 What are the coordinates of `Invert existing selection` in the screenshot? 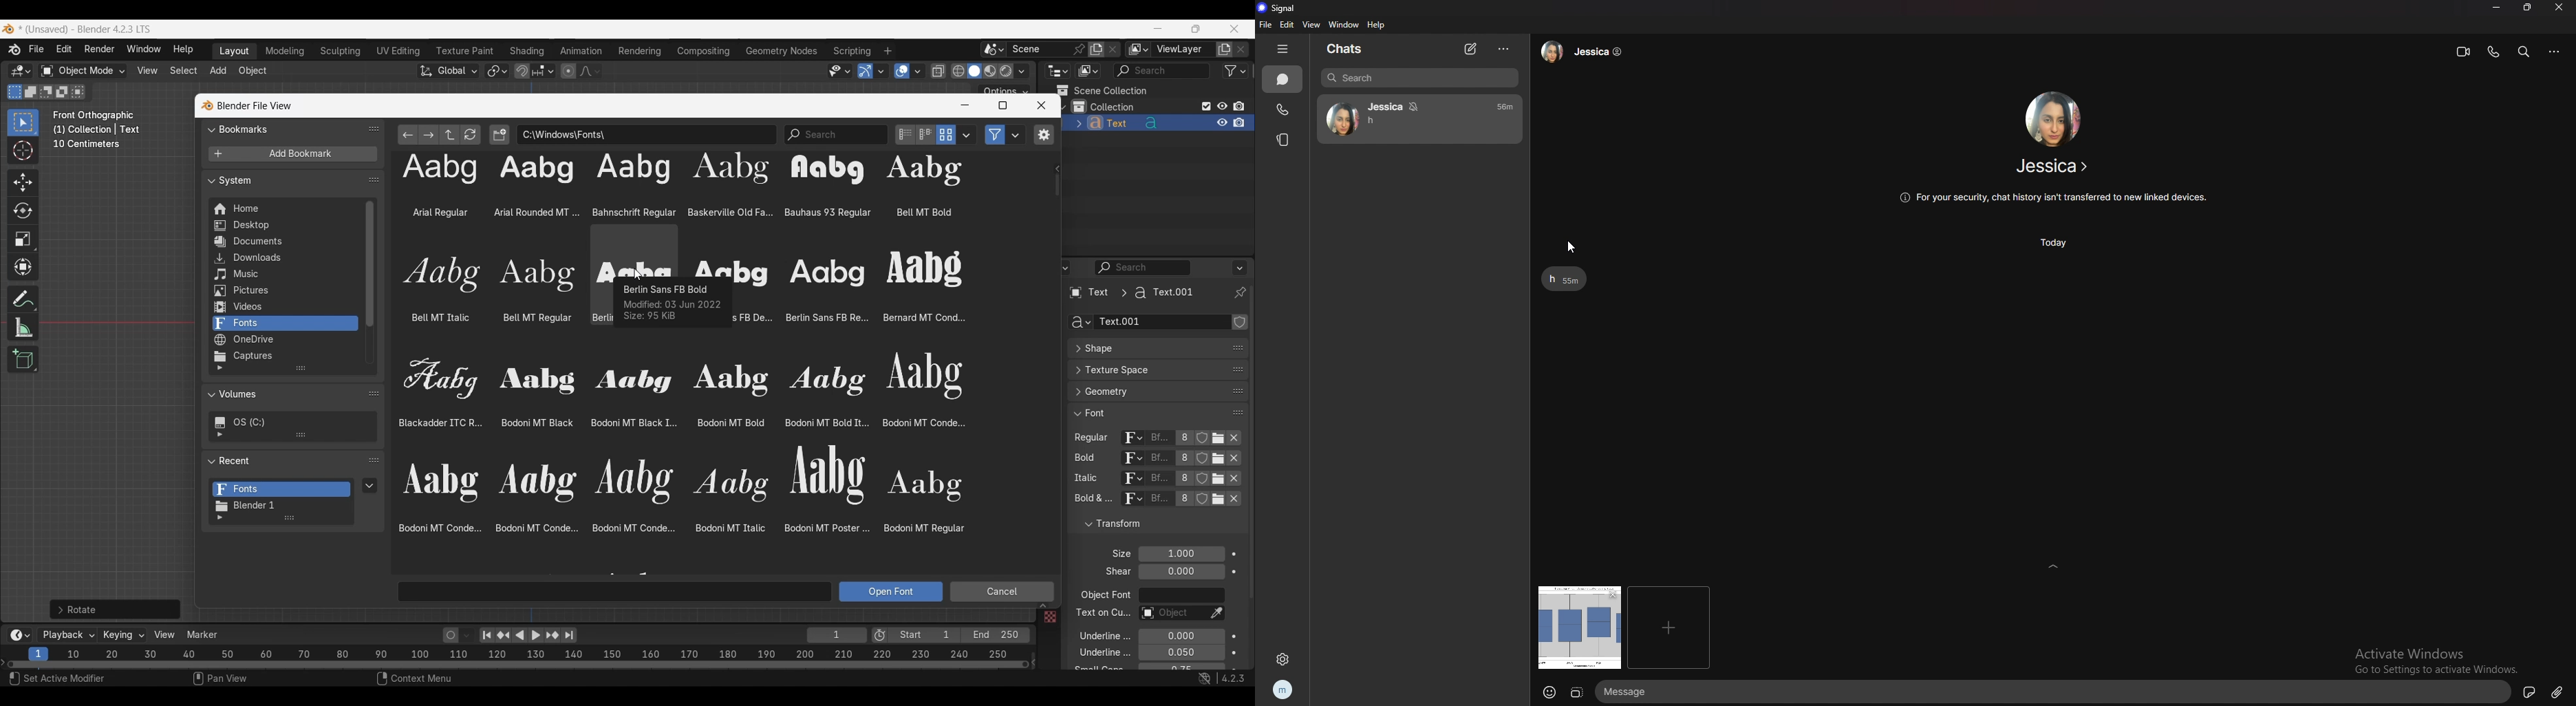 It's located at (62, 92).